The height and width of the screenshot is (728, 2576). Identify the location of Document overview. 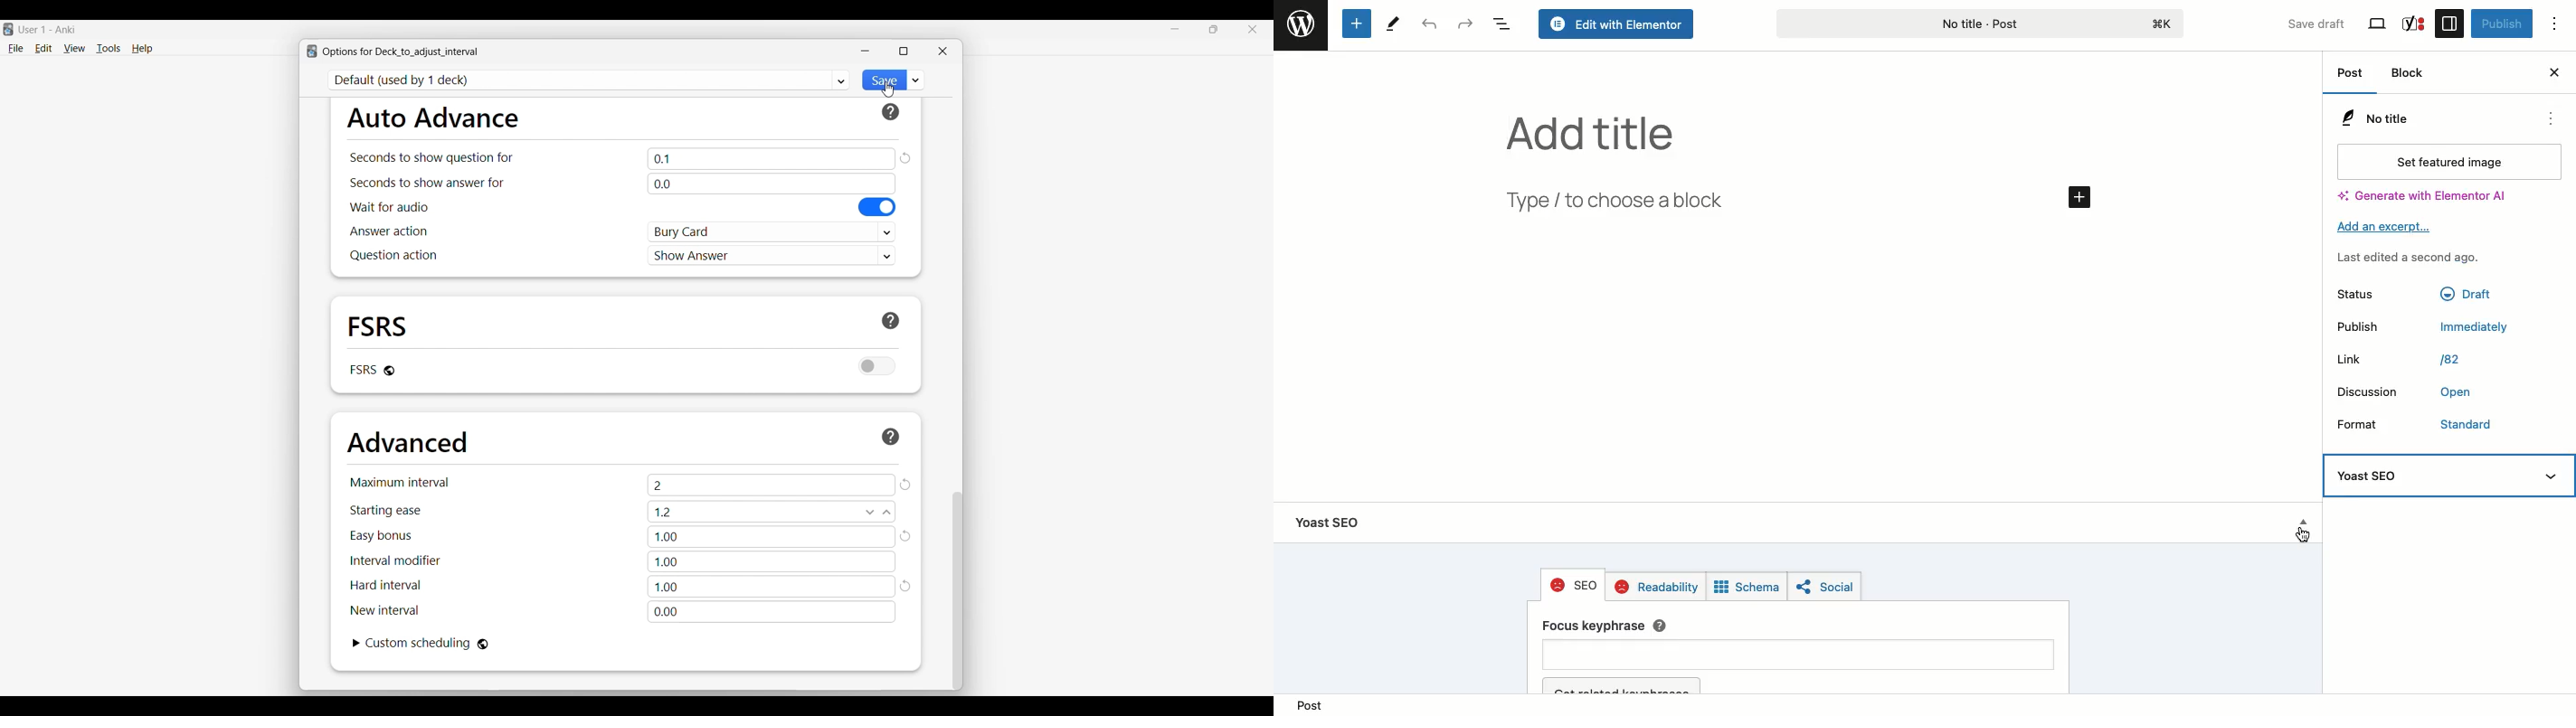
(1502, 25).